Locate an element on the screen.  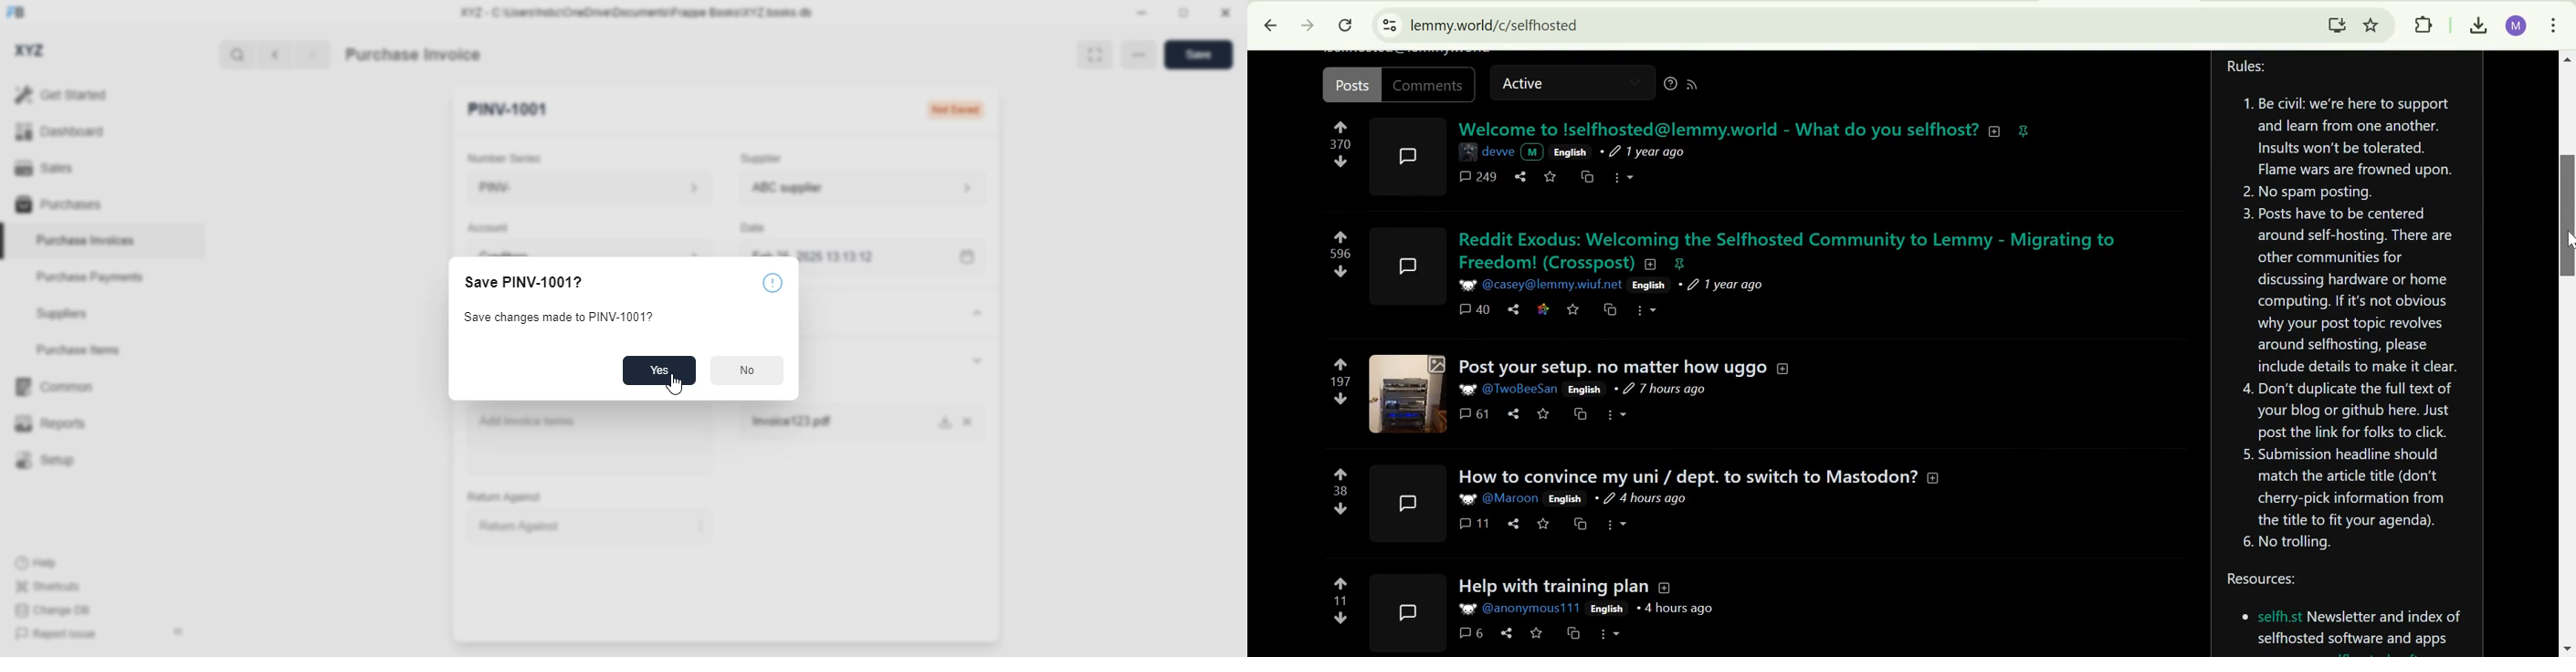
numbers is located at coordinates (1340, 145).